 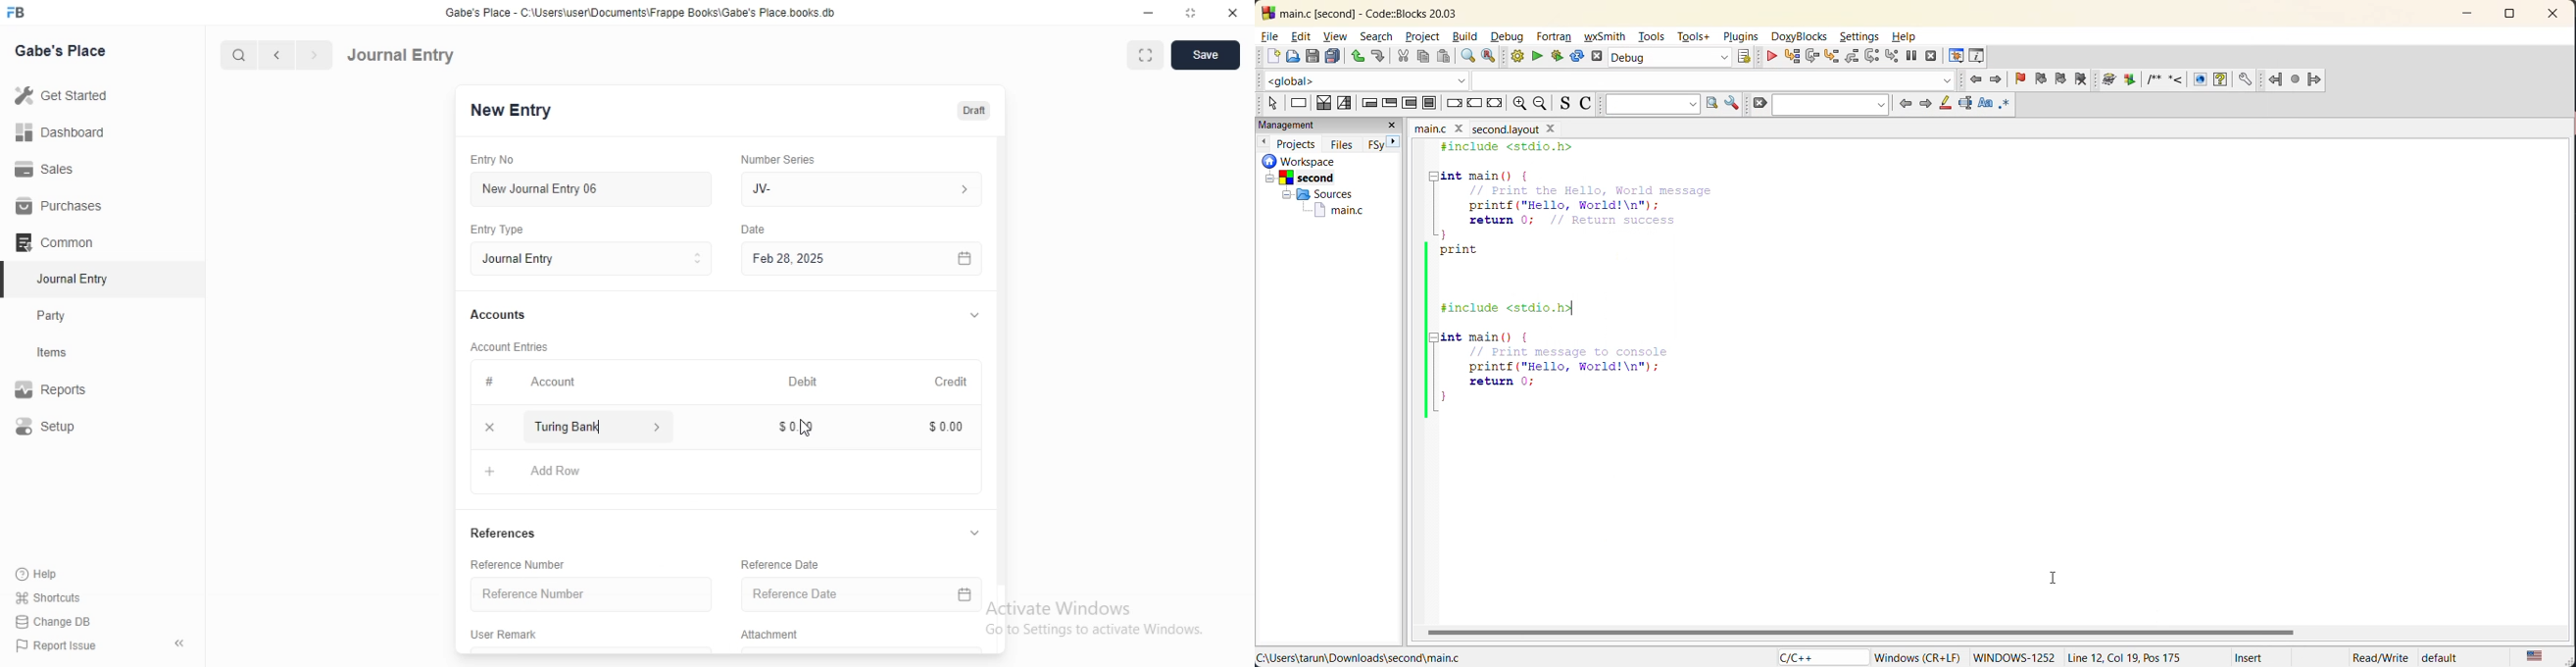 What do you see at coordinates (1272, 103) in the screenshot?
I see `select` at bounding box center [1272, 103].